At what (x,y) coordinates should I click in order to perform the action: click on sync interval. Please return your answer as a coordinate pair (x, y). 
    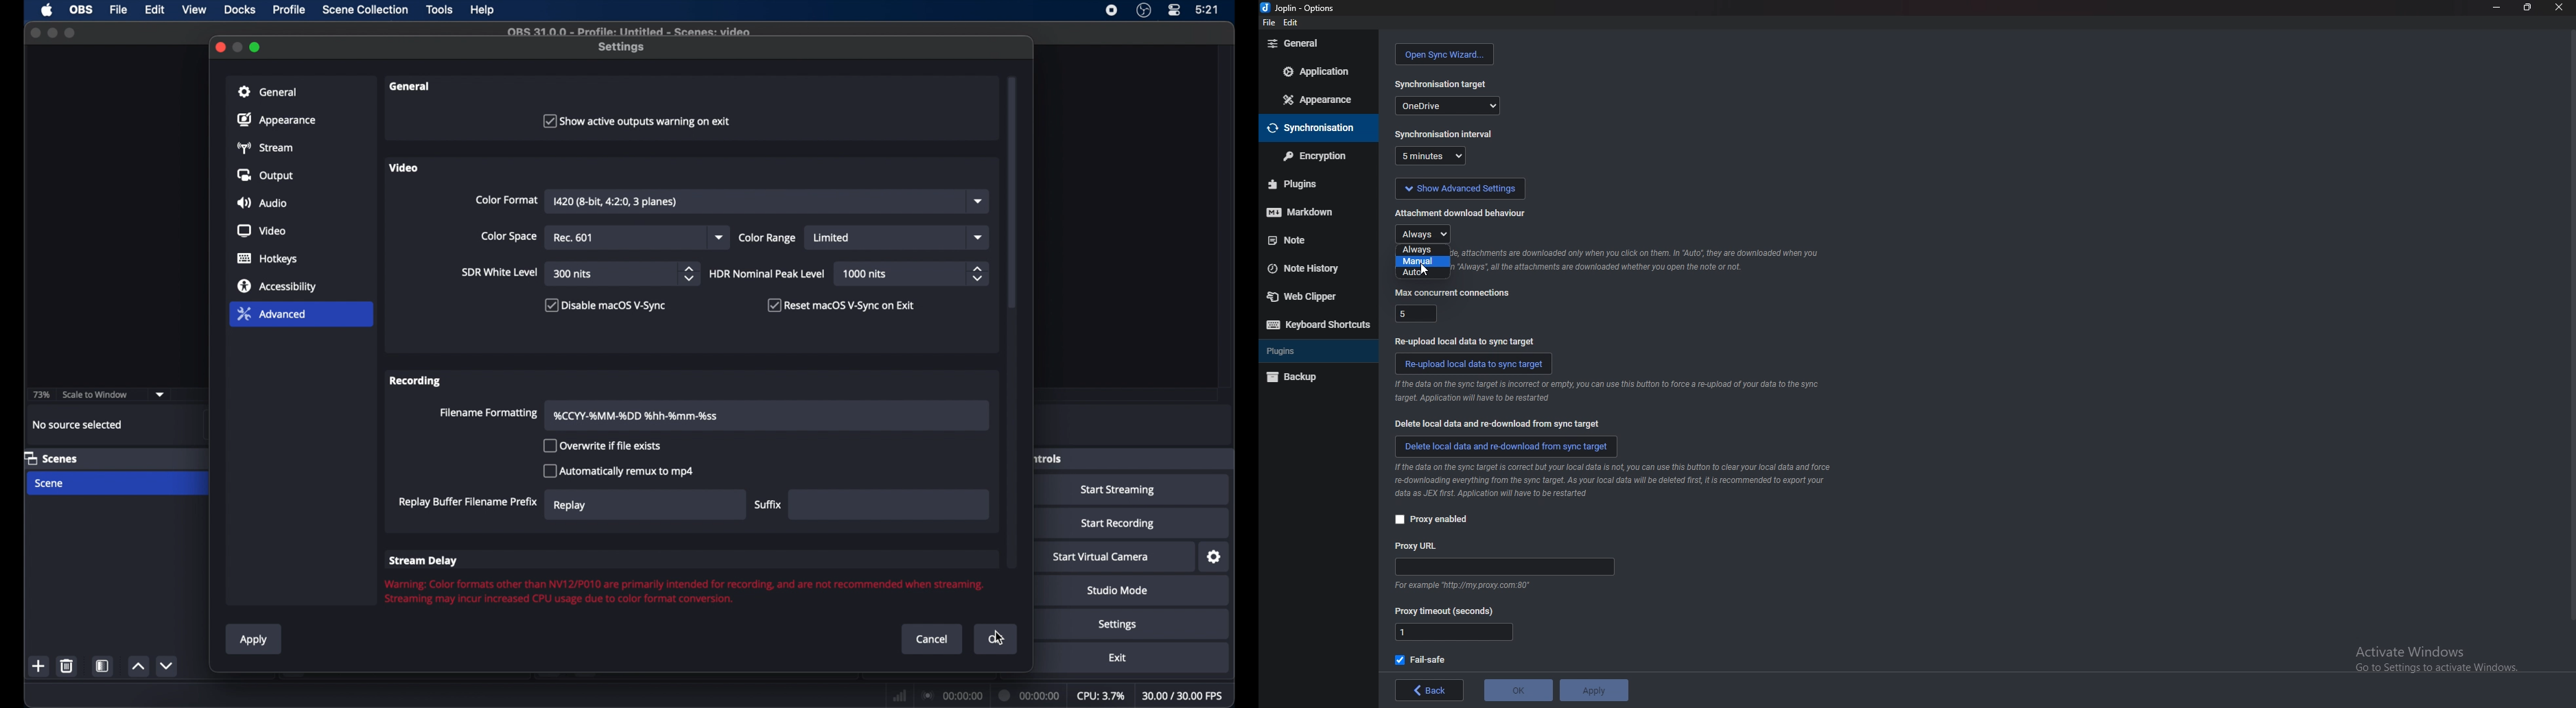
    Looking at the image, I should click on (1446, 134).